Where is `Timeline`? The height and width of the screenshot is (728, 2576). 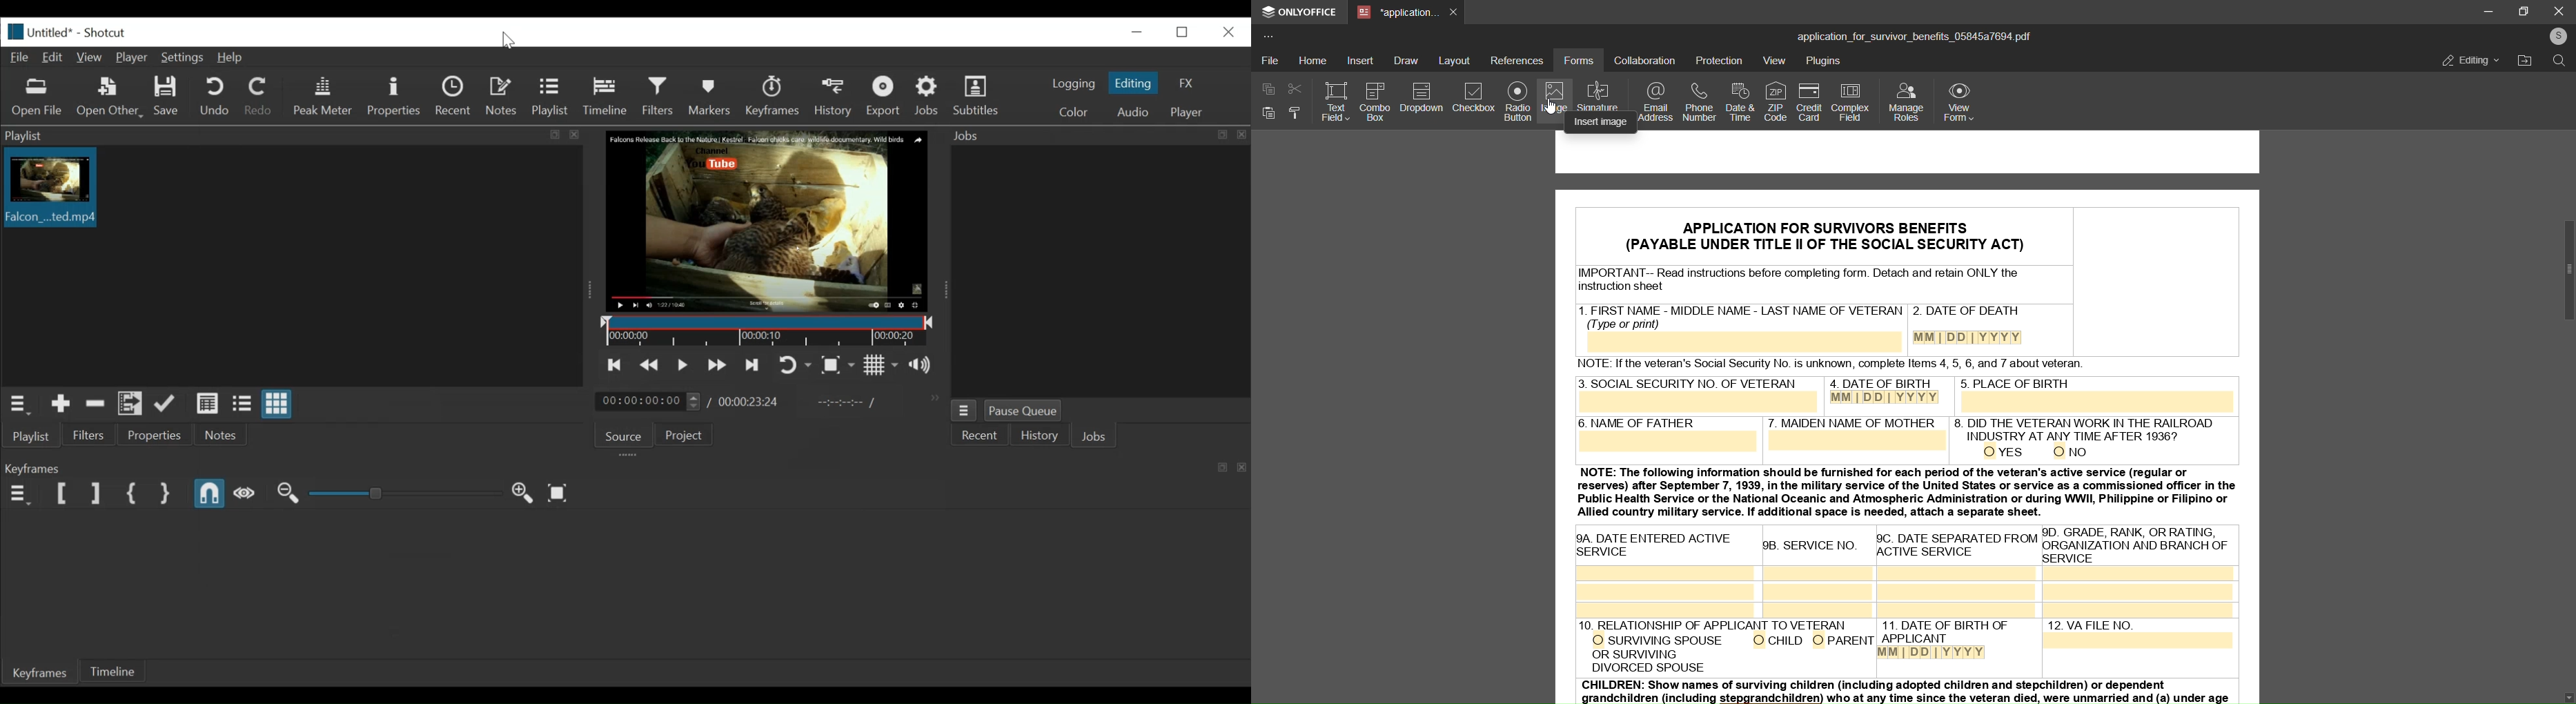
Timeline is located at coordinates (608, 97).